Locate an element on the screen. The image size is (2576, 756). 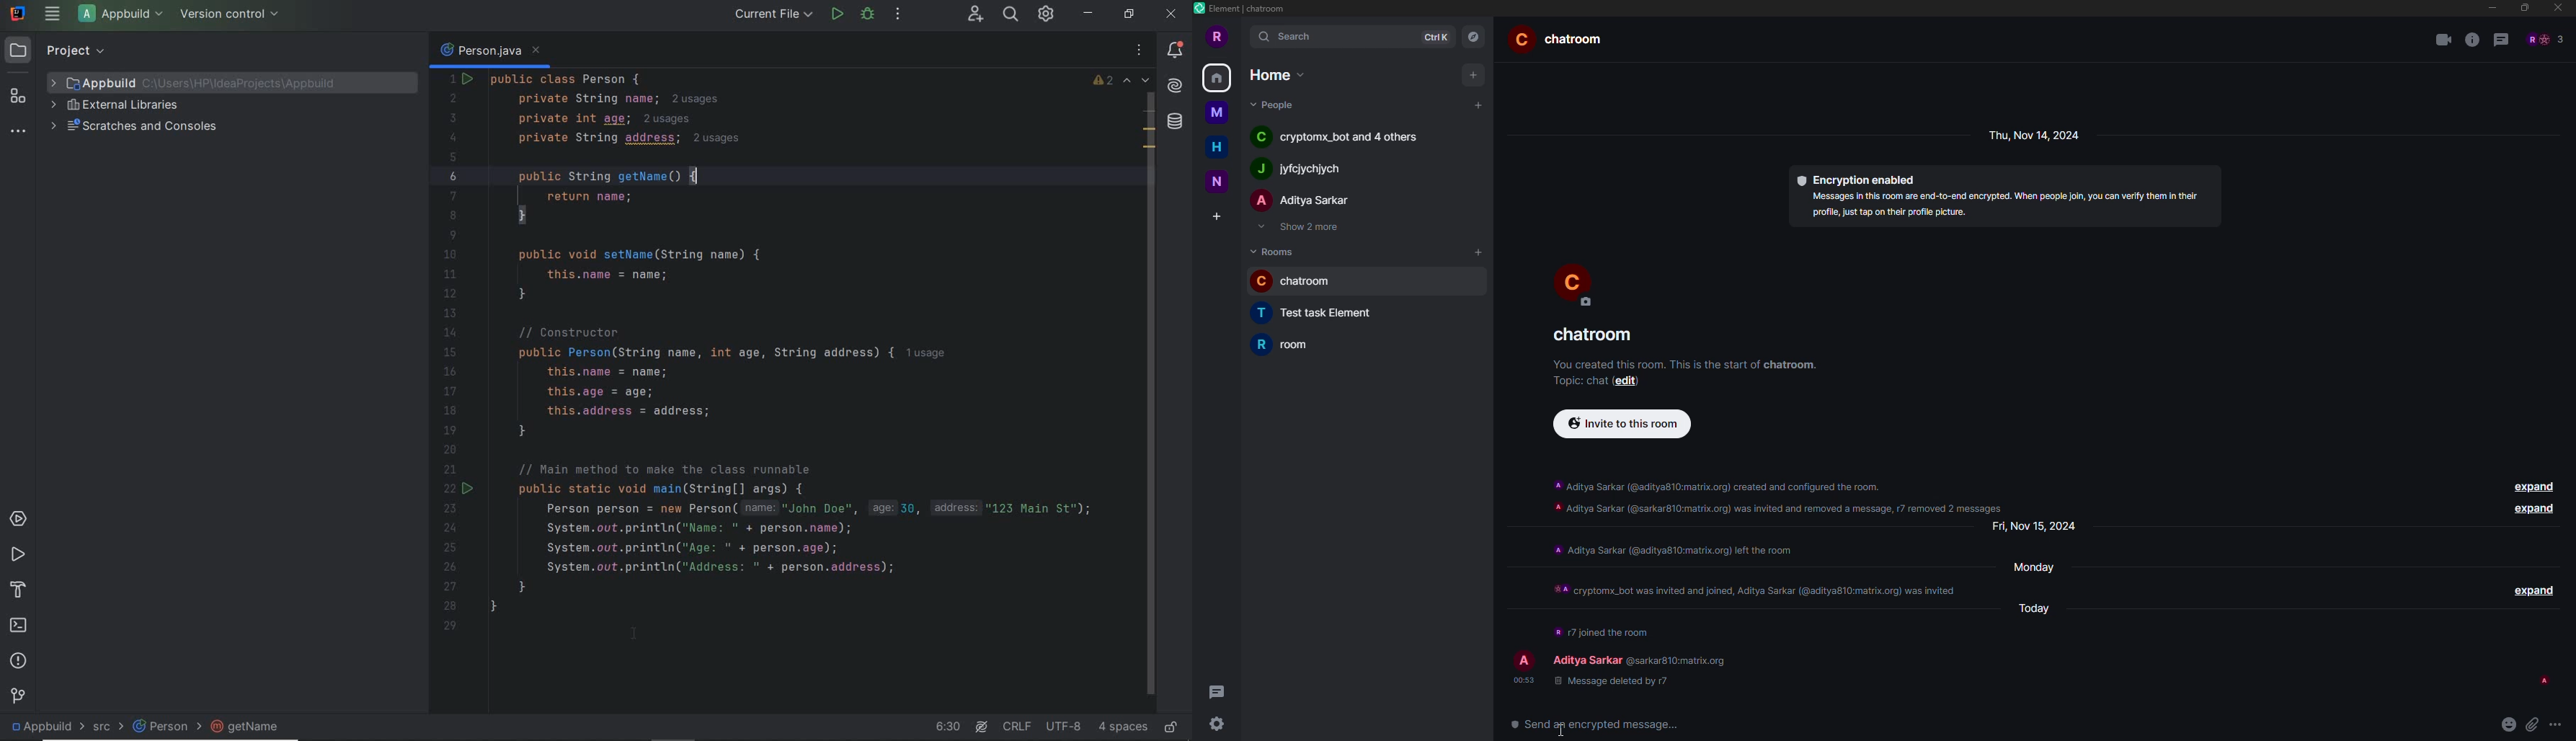
encryption enabled is located at coordinates (1858, 178).